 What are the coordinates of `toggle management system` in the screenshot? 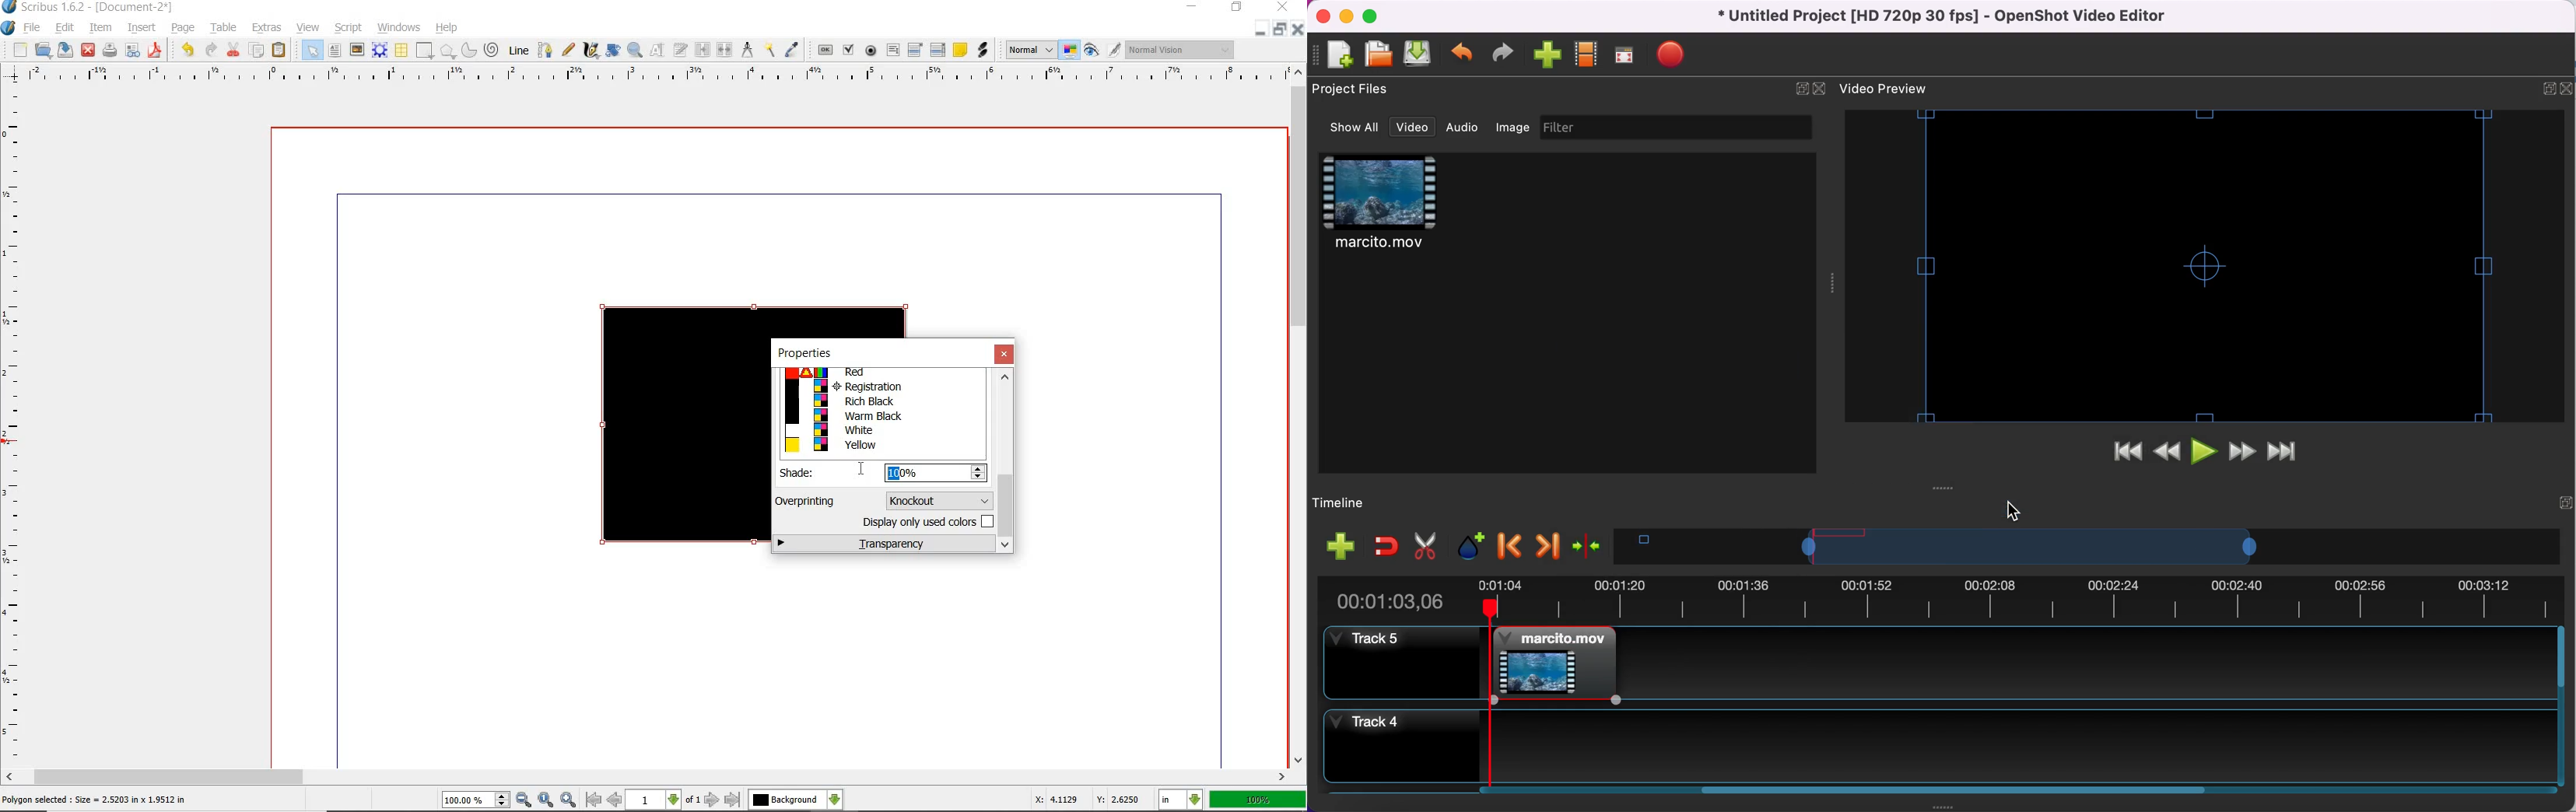 It's located at (1070, 51).